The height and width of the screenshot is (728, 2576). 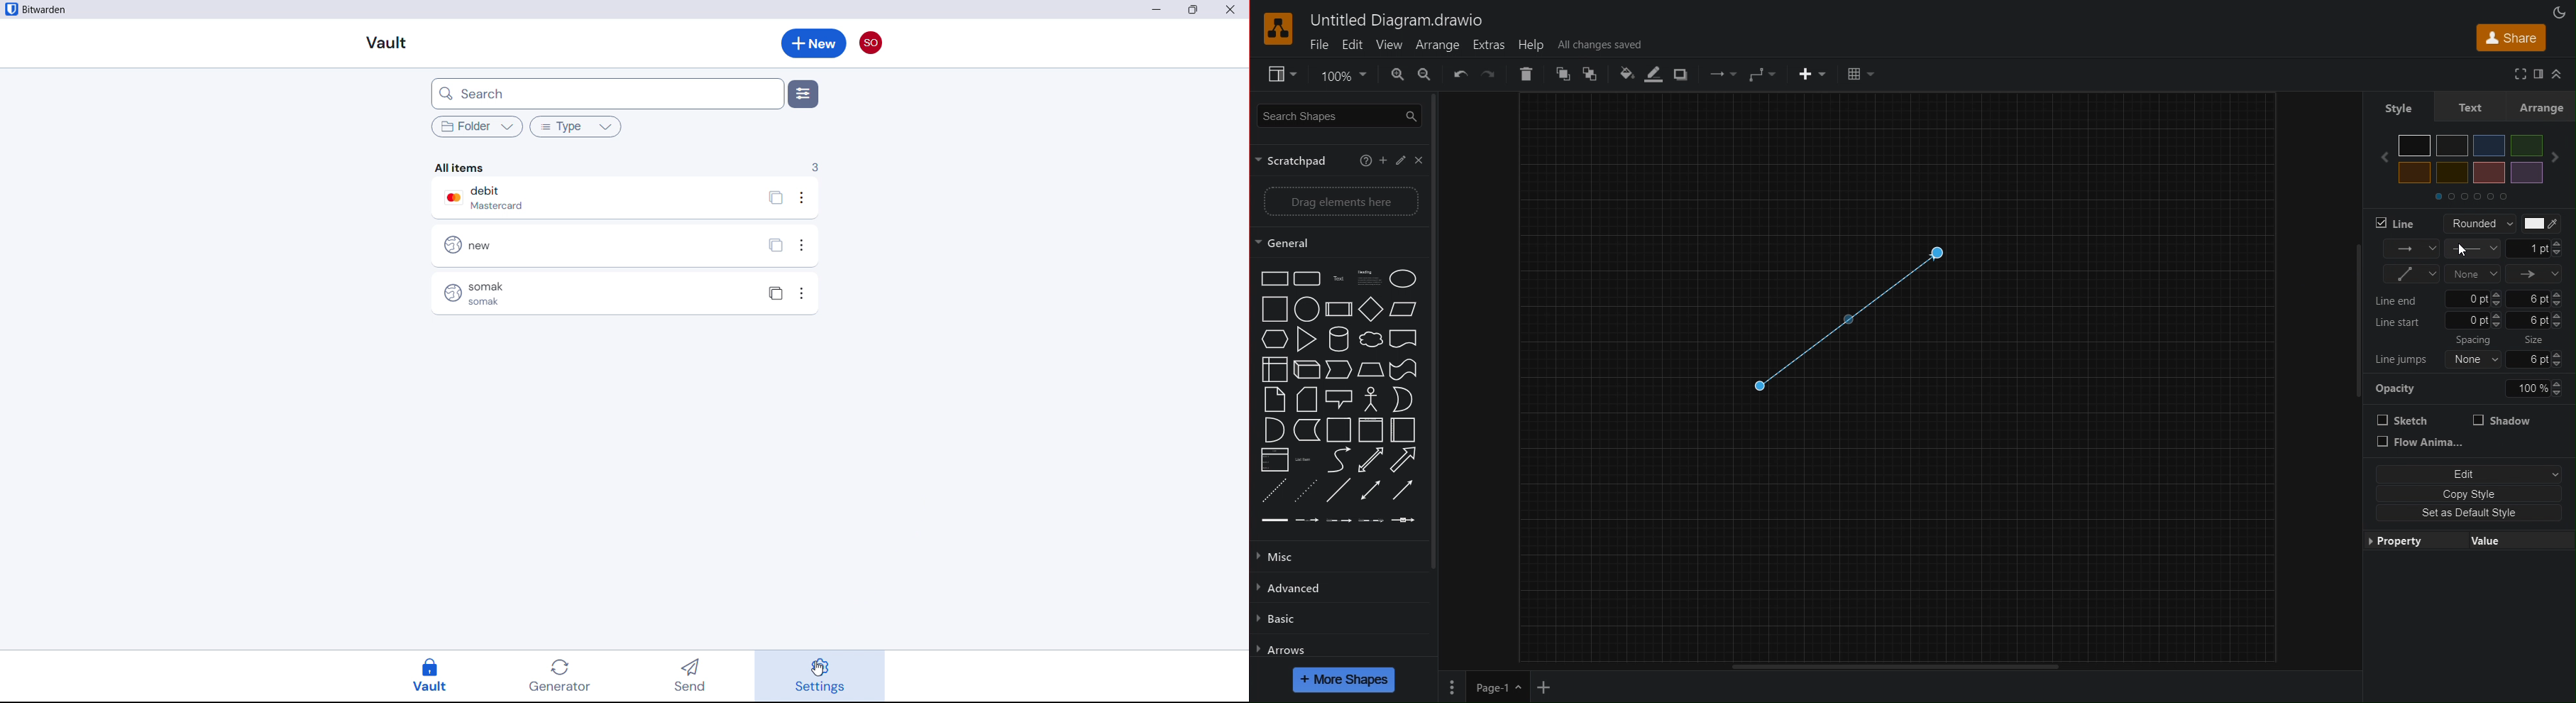 I want to click on send , so click(x=695, y=677).